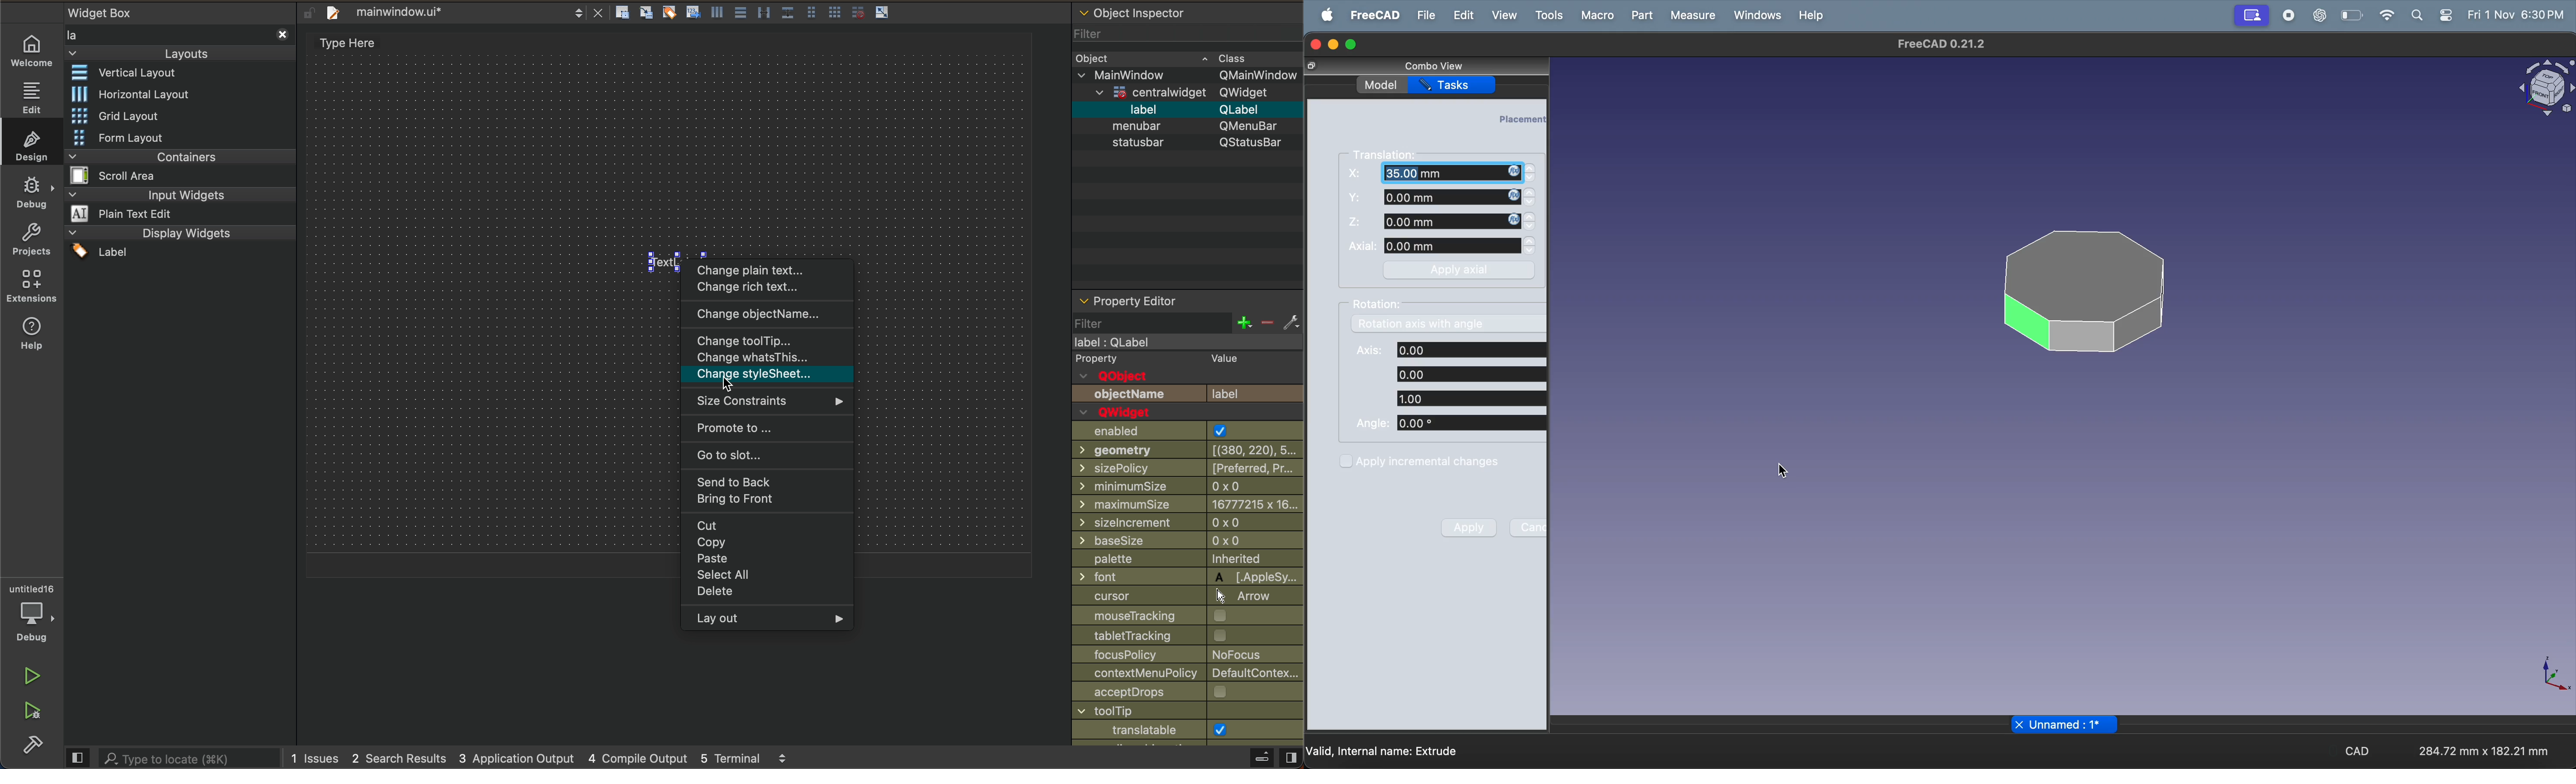  Describe the element at coordinates (1186, 143) in the screenshot. I see `statsubar` at that location.